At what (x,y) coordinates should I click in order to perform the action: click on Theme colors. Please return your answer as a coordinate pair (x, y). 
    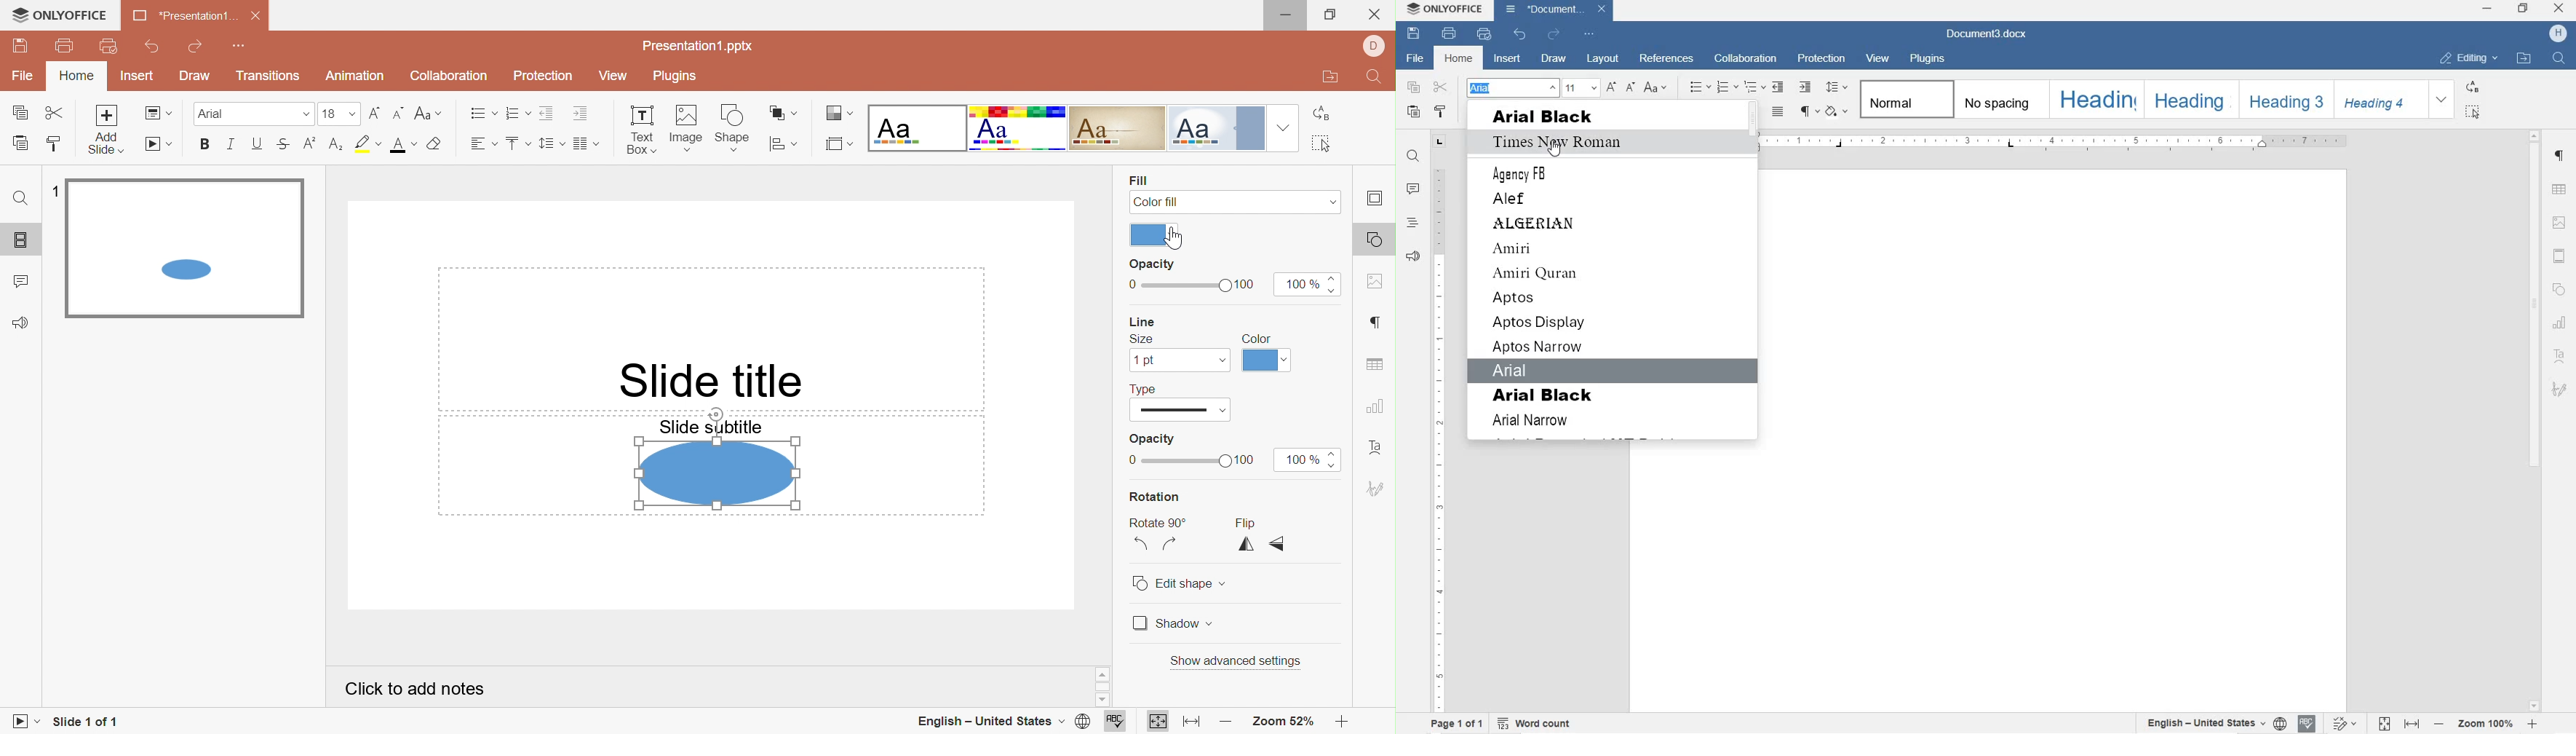
    Looking at the image, I should click on (1157, 234).